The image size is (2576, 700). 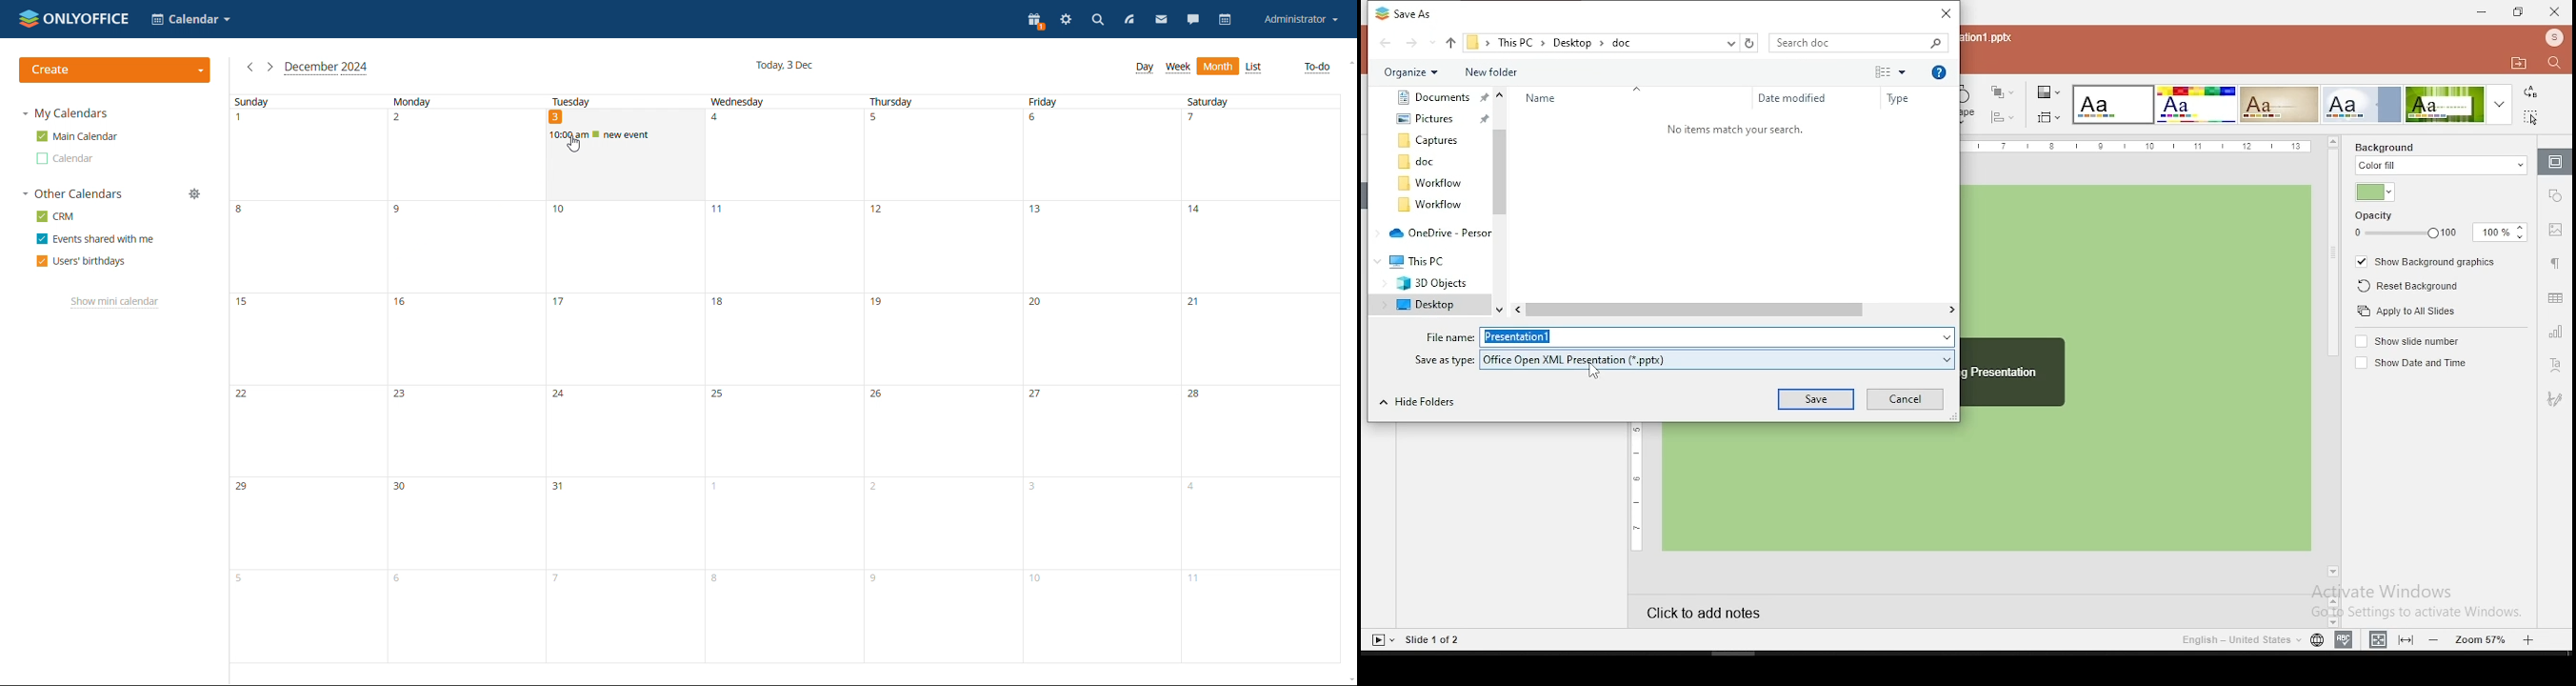 What do you see at coordinates (1597, 373) in the screenshot?
I see `cursor` at bounding box center [1597, 373].